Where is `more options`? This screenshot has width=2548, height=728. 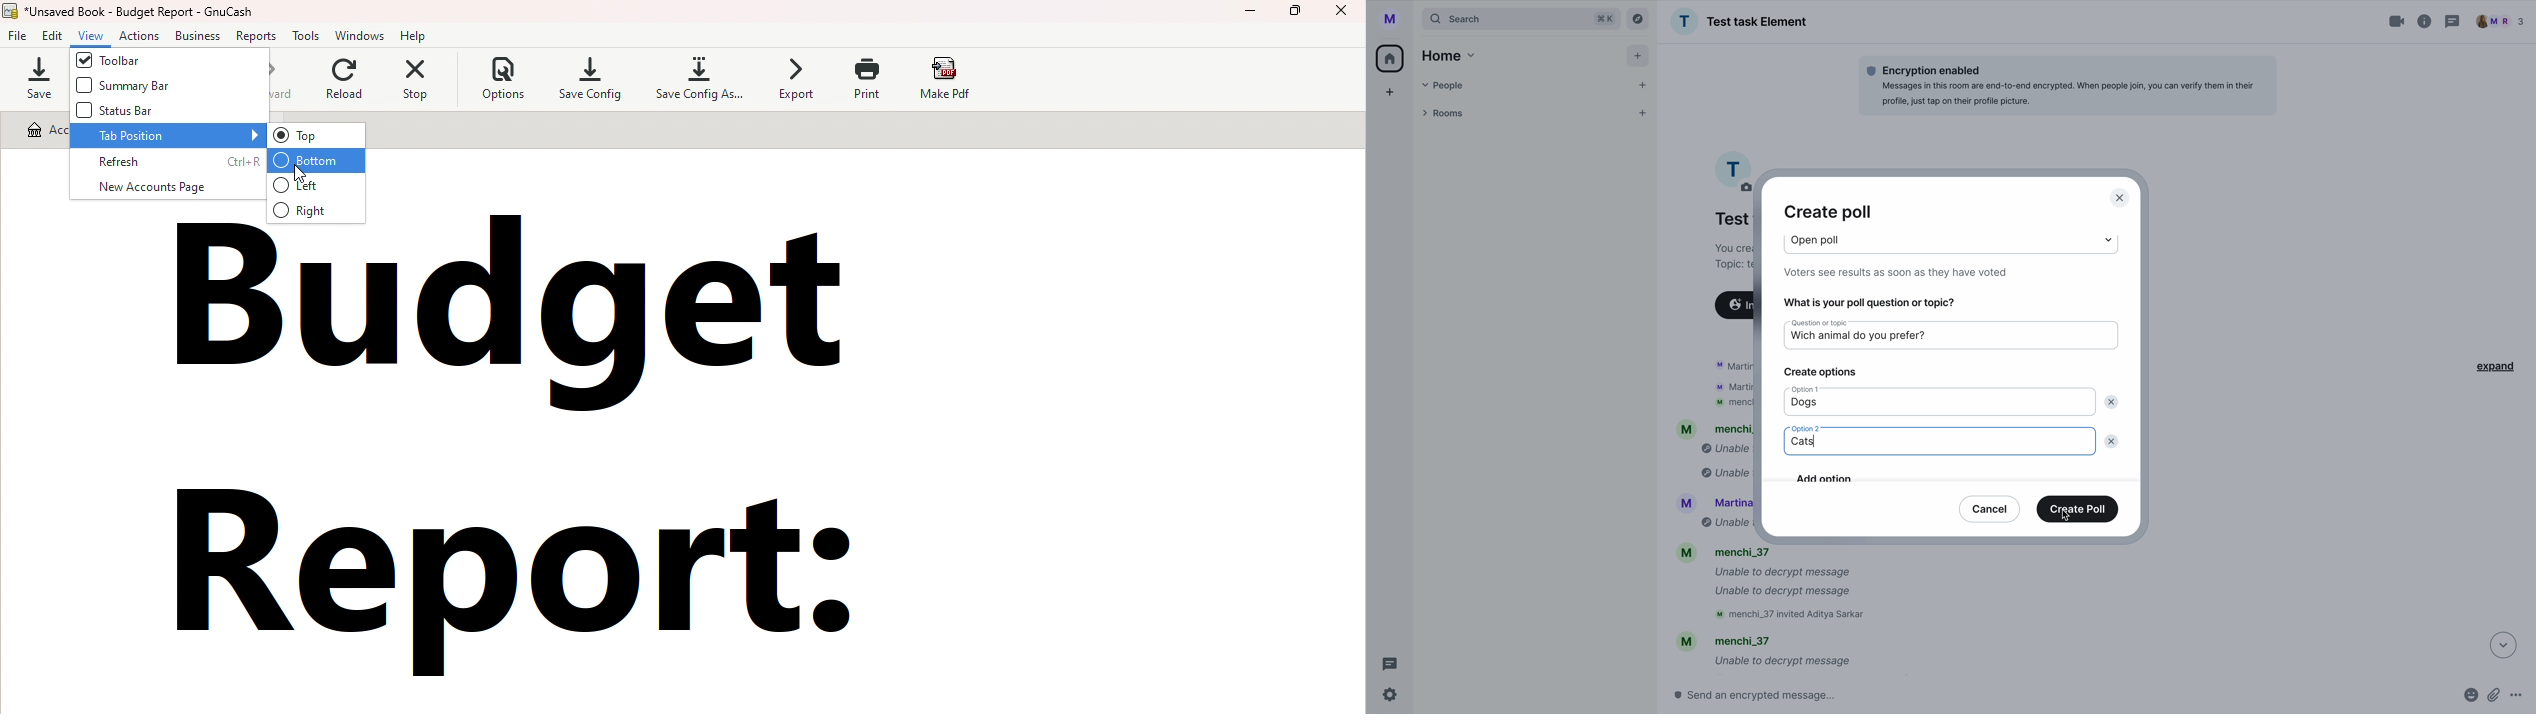
more options is located at coordinates (2521, 699).